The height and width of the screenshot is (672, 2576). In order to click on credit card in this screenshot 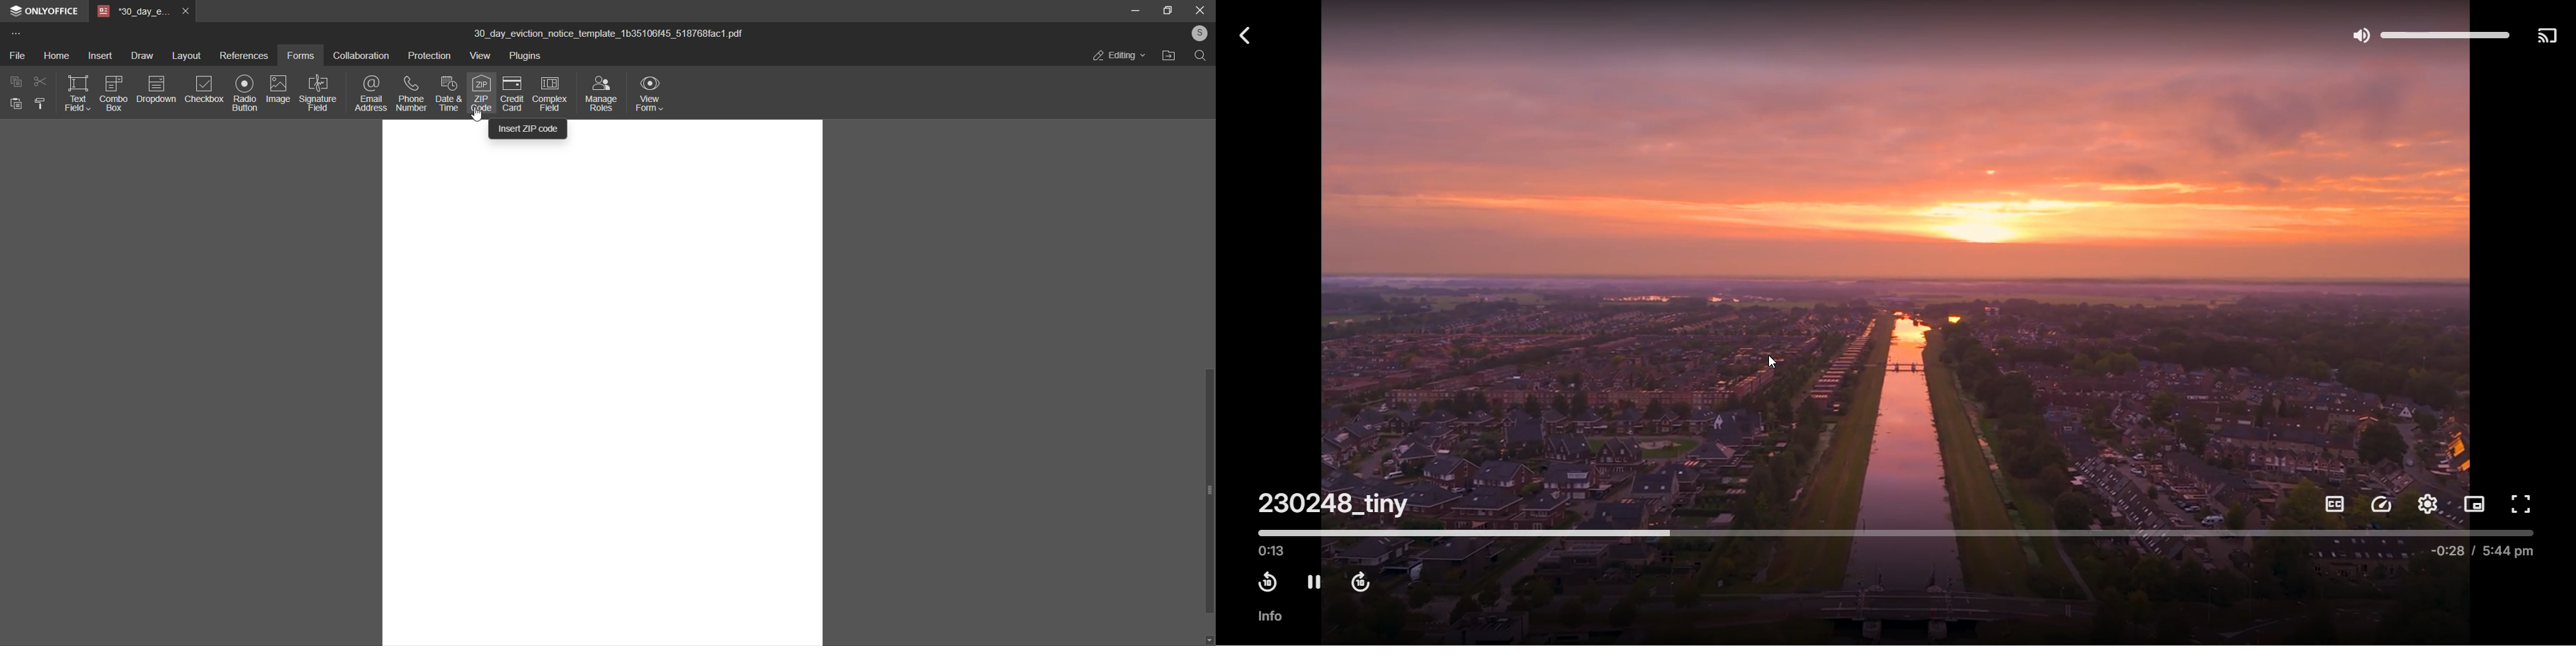, I will do `click(513, 95)`.